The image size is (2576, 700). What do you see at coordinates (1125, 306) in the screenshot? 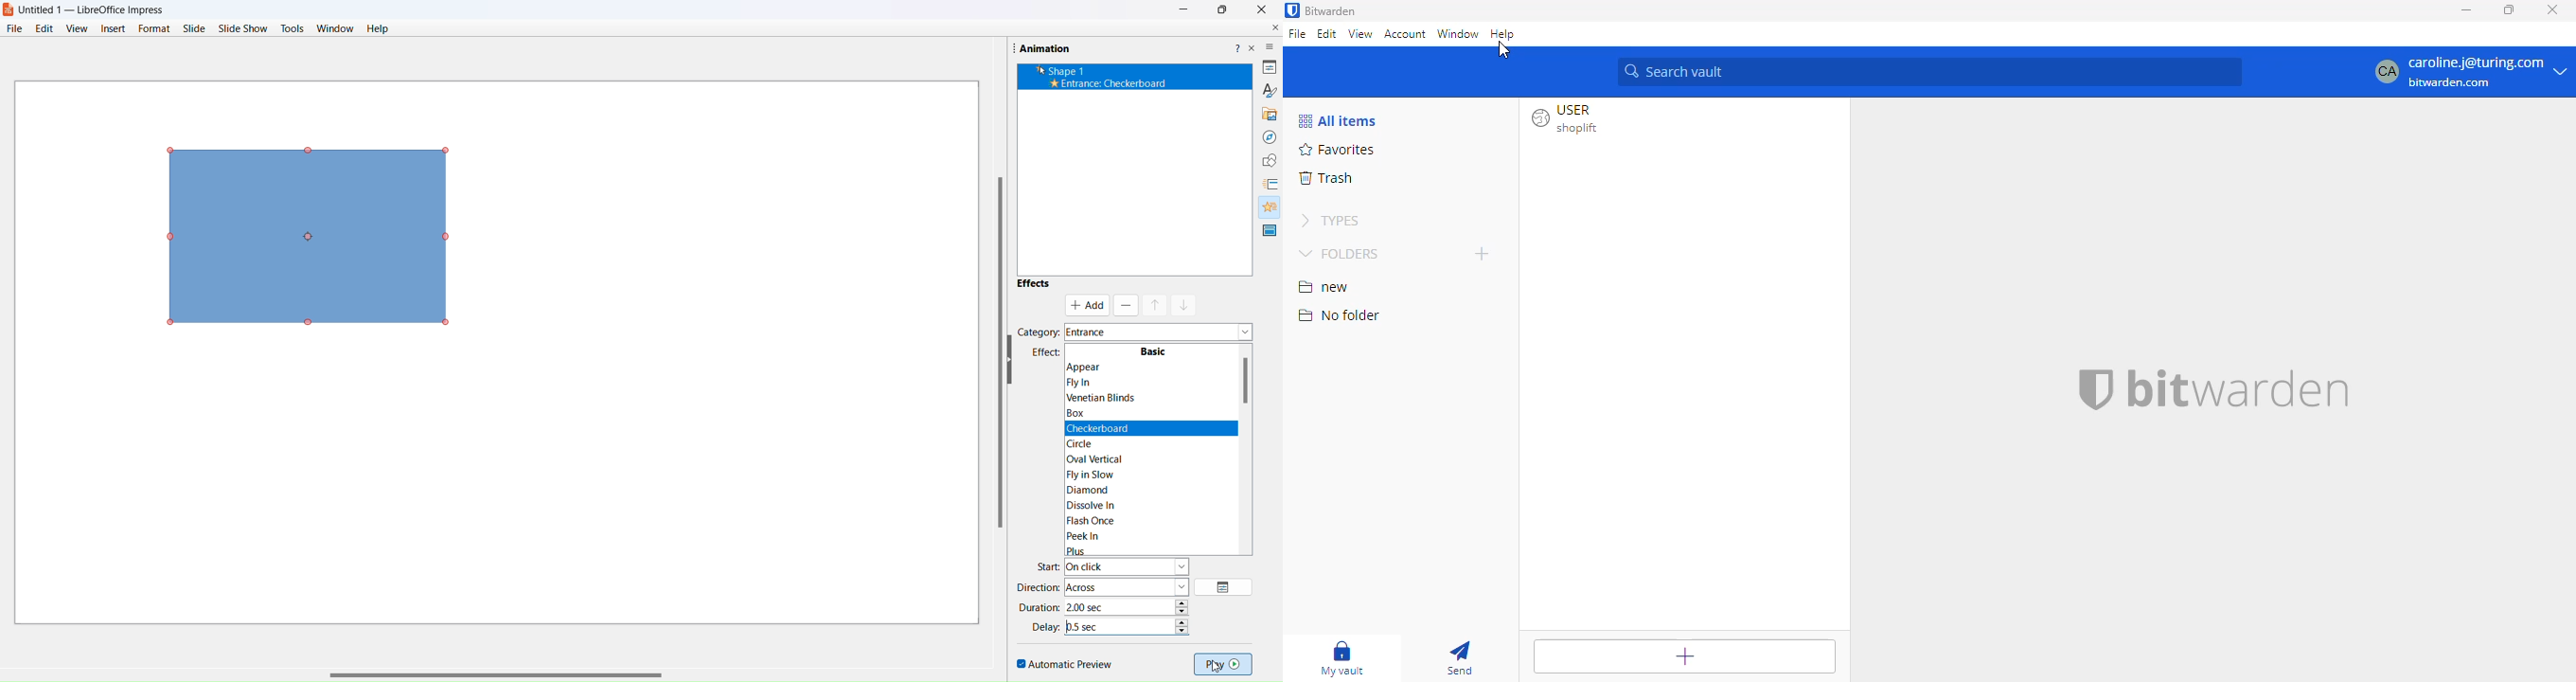
I see `remove` at bounding box center [1125, 306].